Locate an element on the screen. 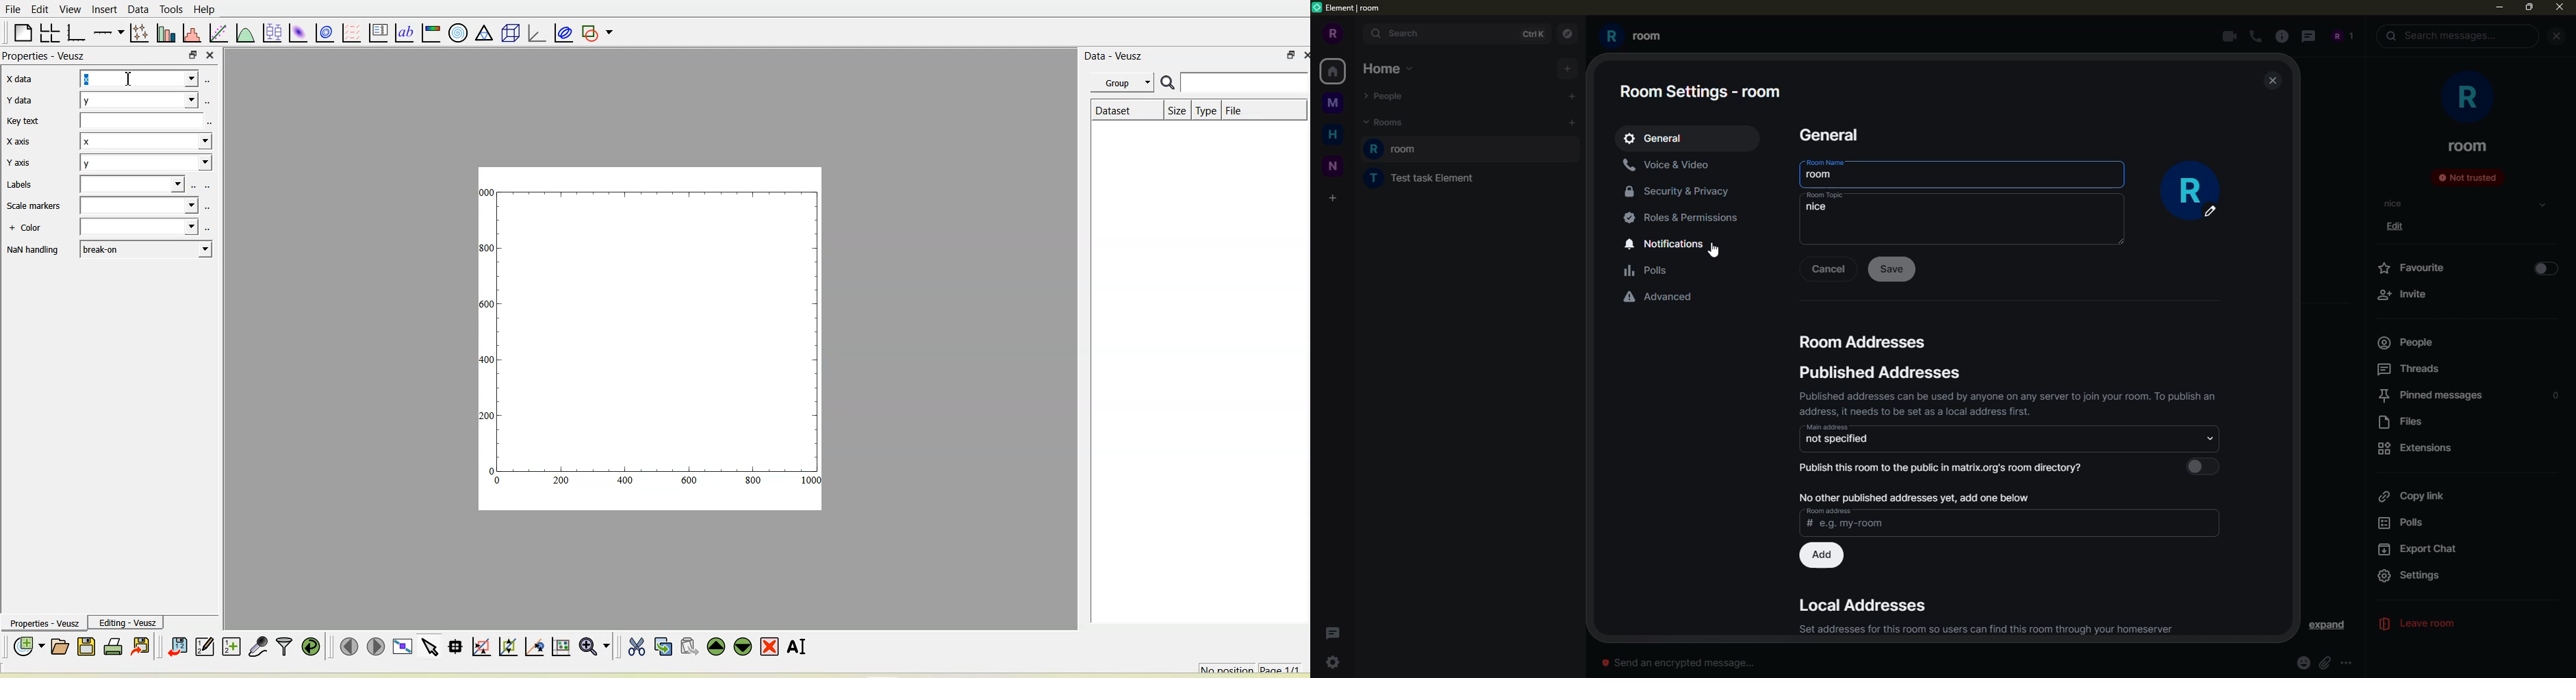 This screenshot has width=2576, height=700. room is located at coordinates (2468, 146).